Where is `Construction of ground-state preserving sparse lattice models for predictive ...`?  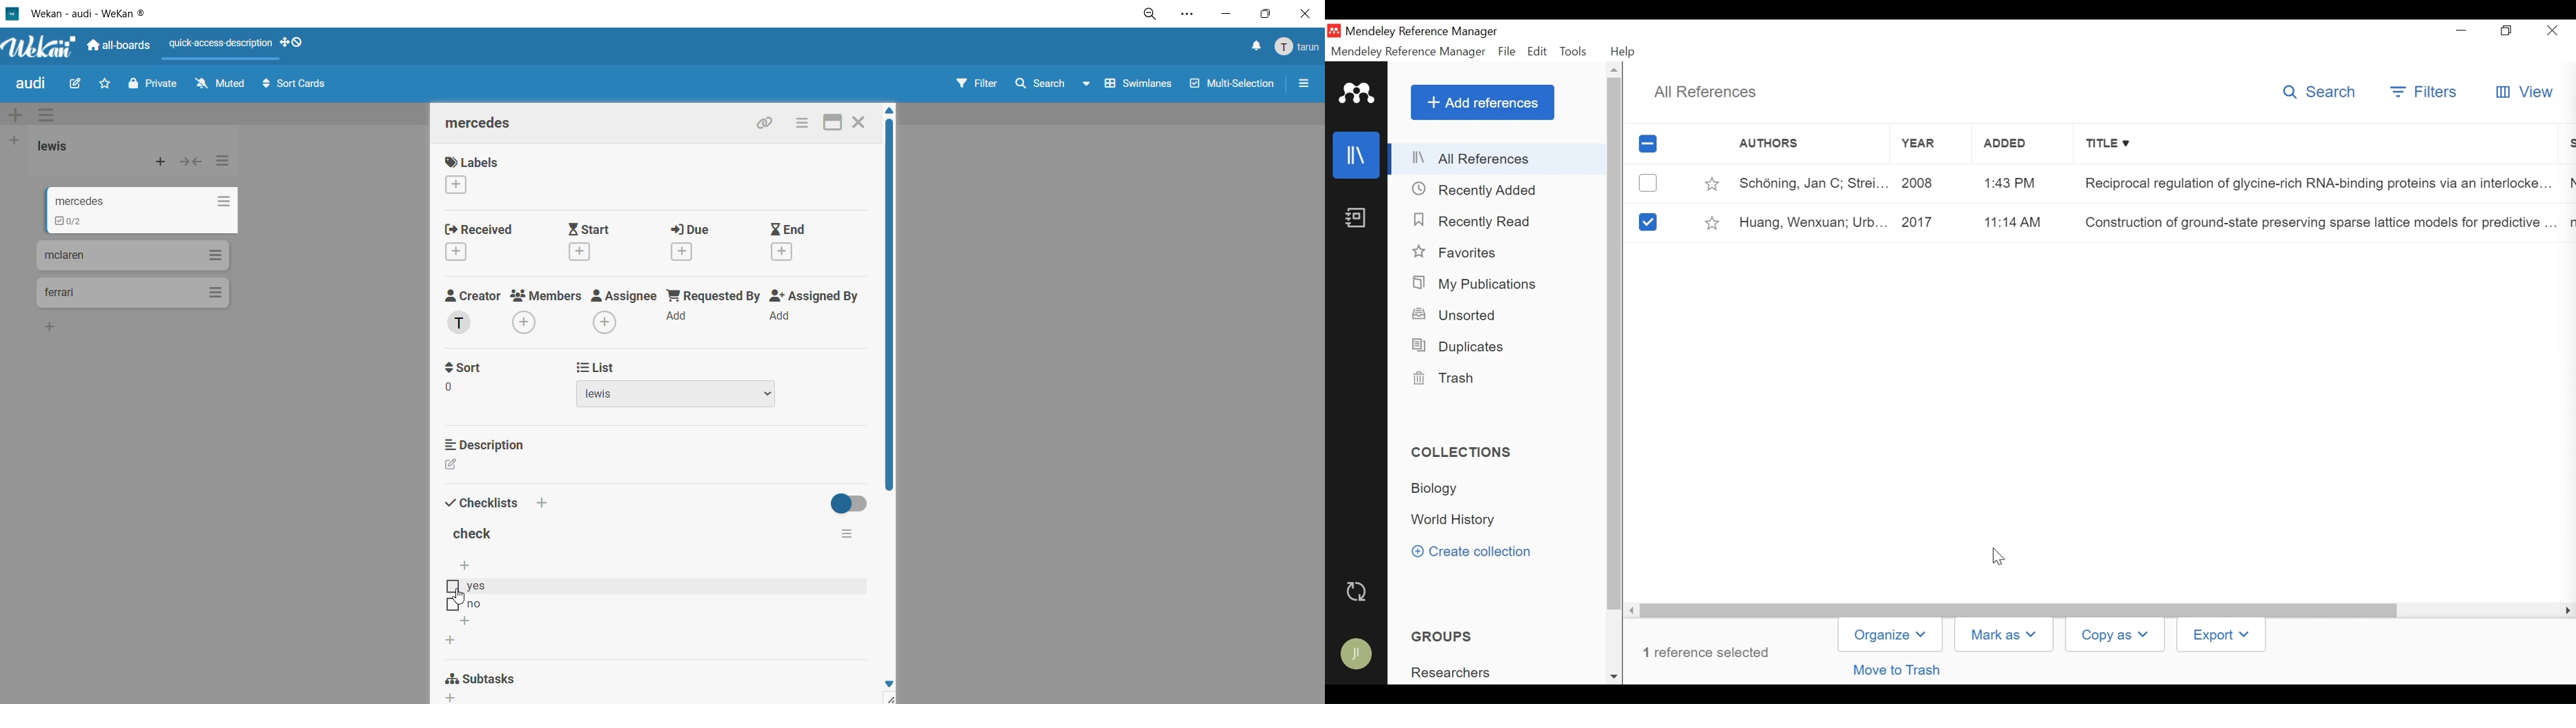
Construction of ground-state preserving sparse lattice models for predictive ... is located at coordinates (2315, 224).